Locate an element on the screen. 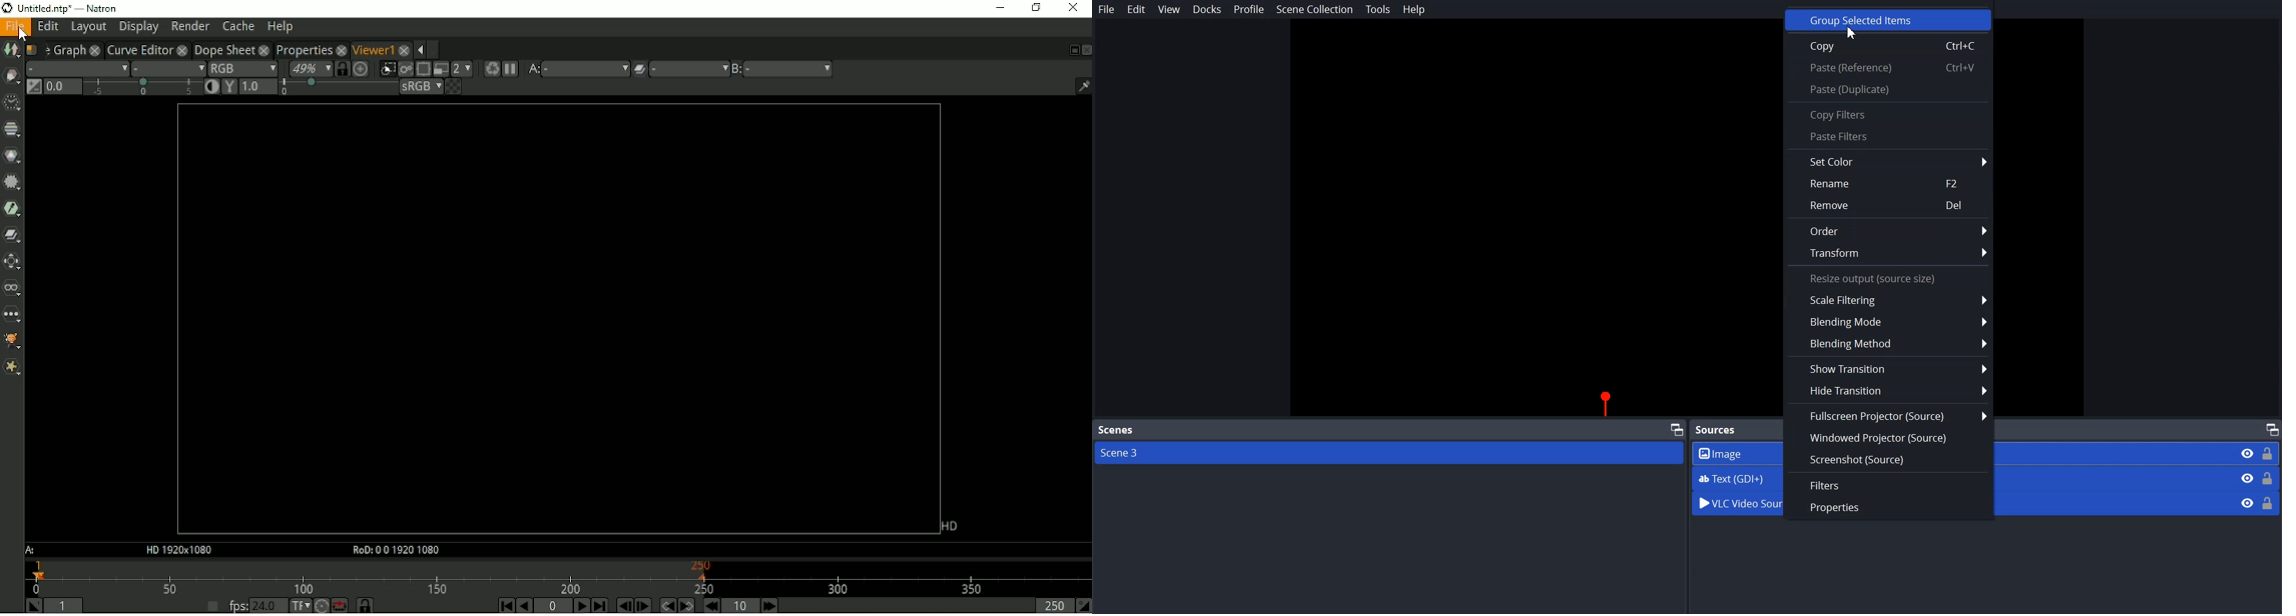  Hide Transition is located at coordinates (1889, 390).